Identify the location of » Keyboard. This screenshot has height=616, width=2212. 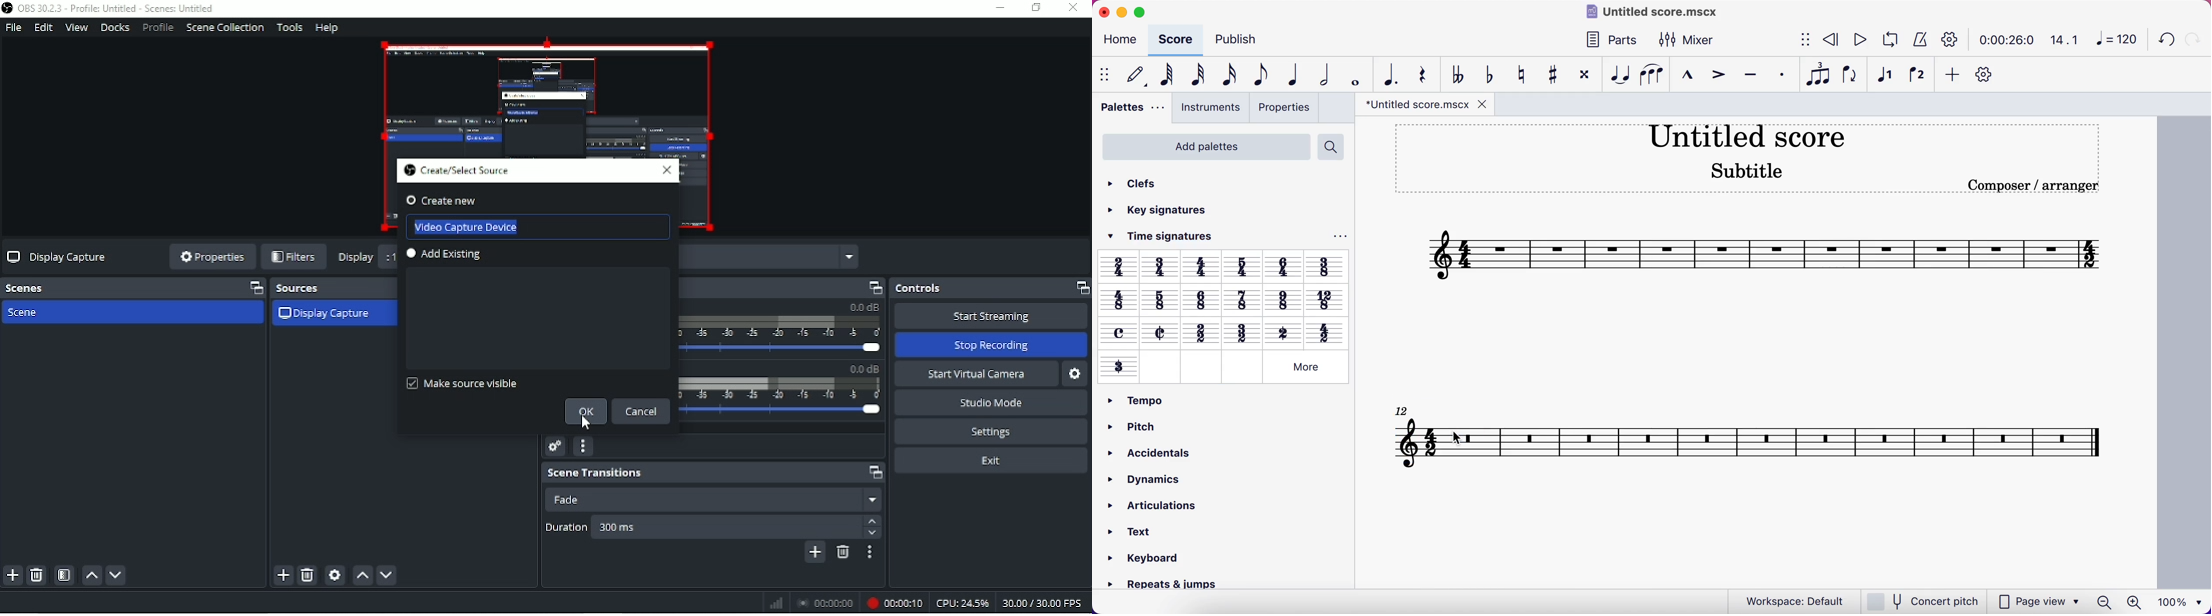
(1143, 558).